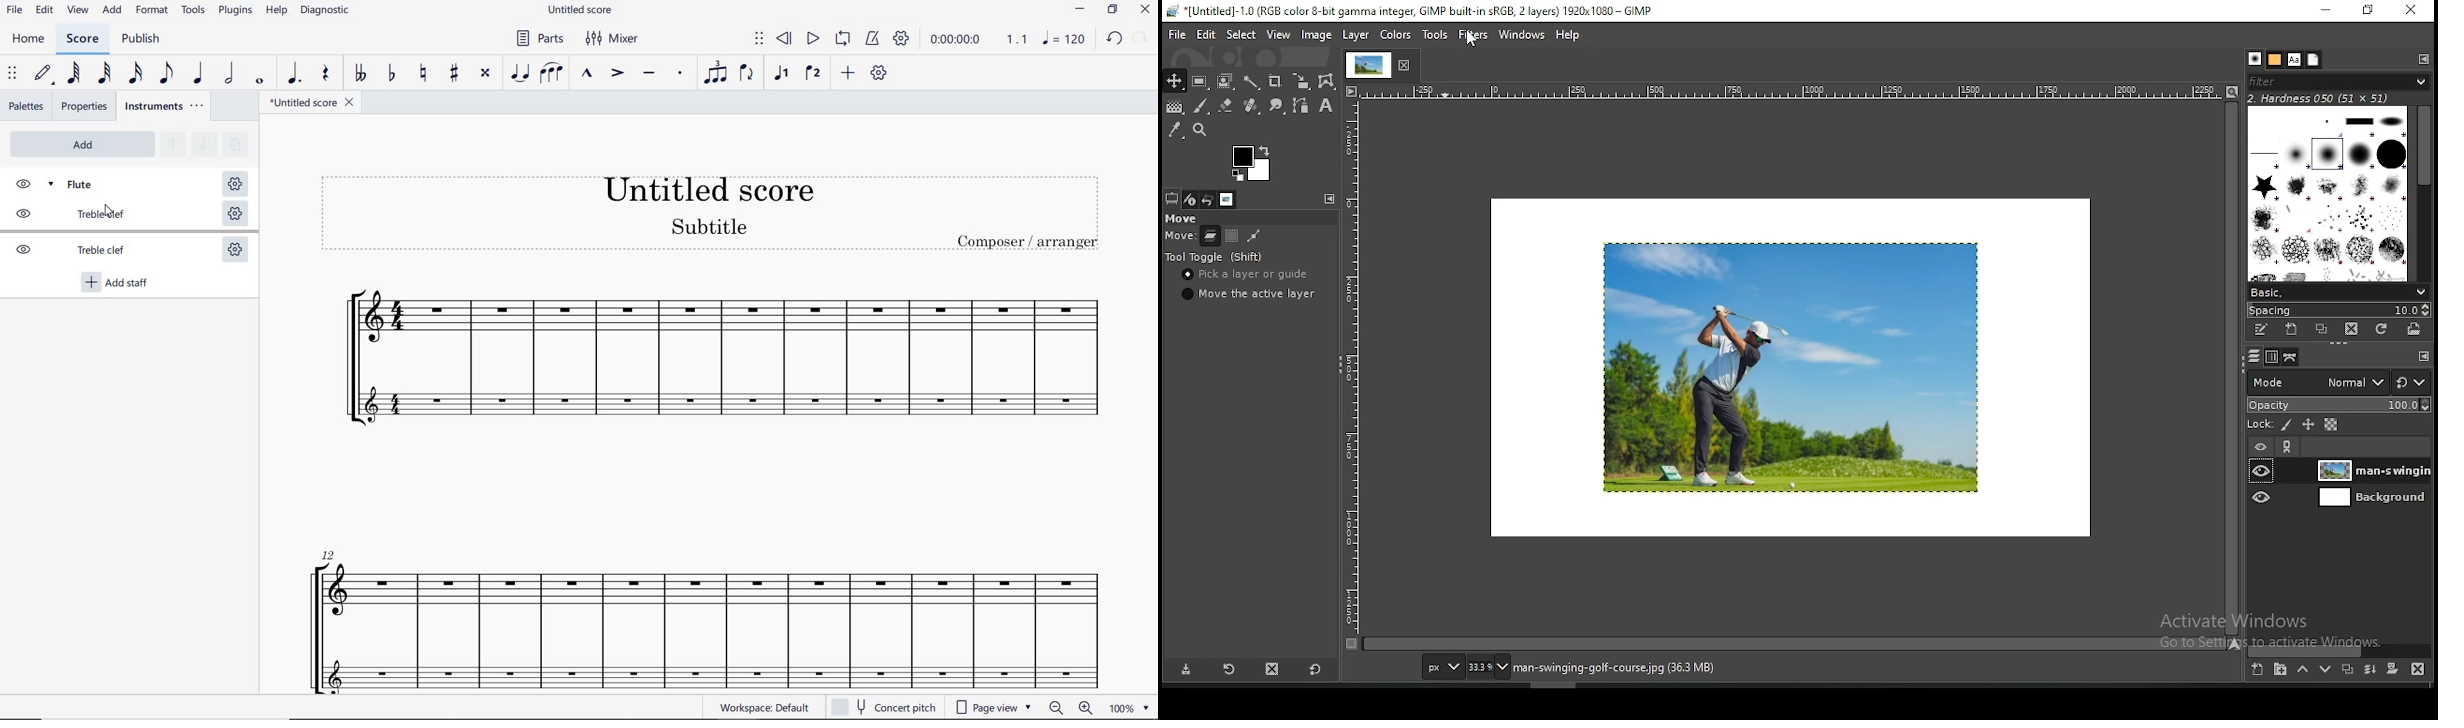 This screenshot has width=2464, height=728. Describe the element at coordinates (81, 144) in the screenshot. I see `ADD` at that location.